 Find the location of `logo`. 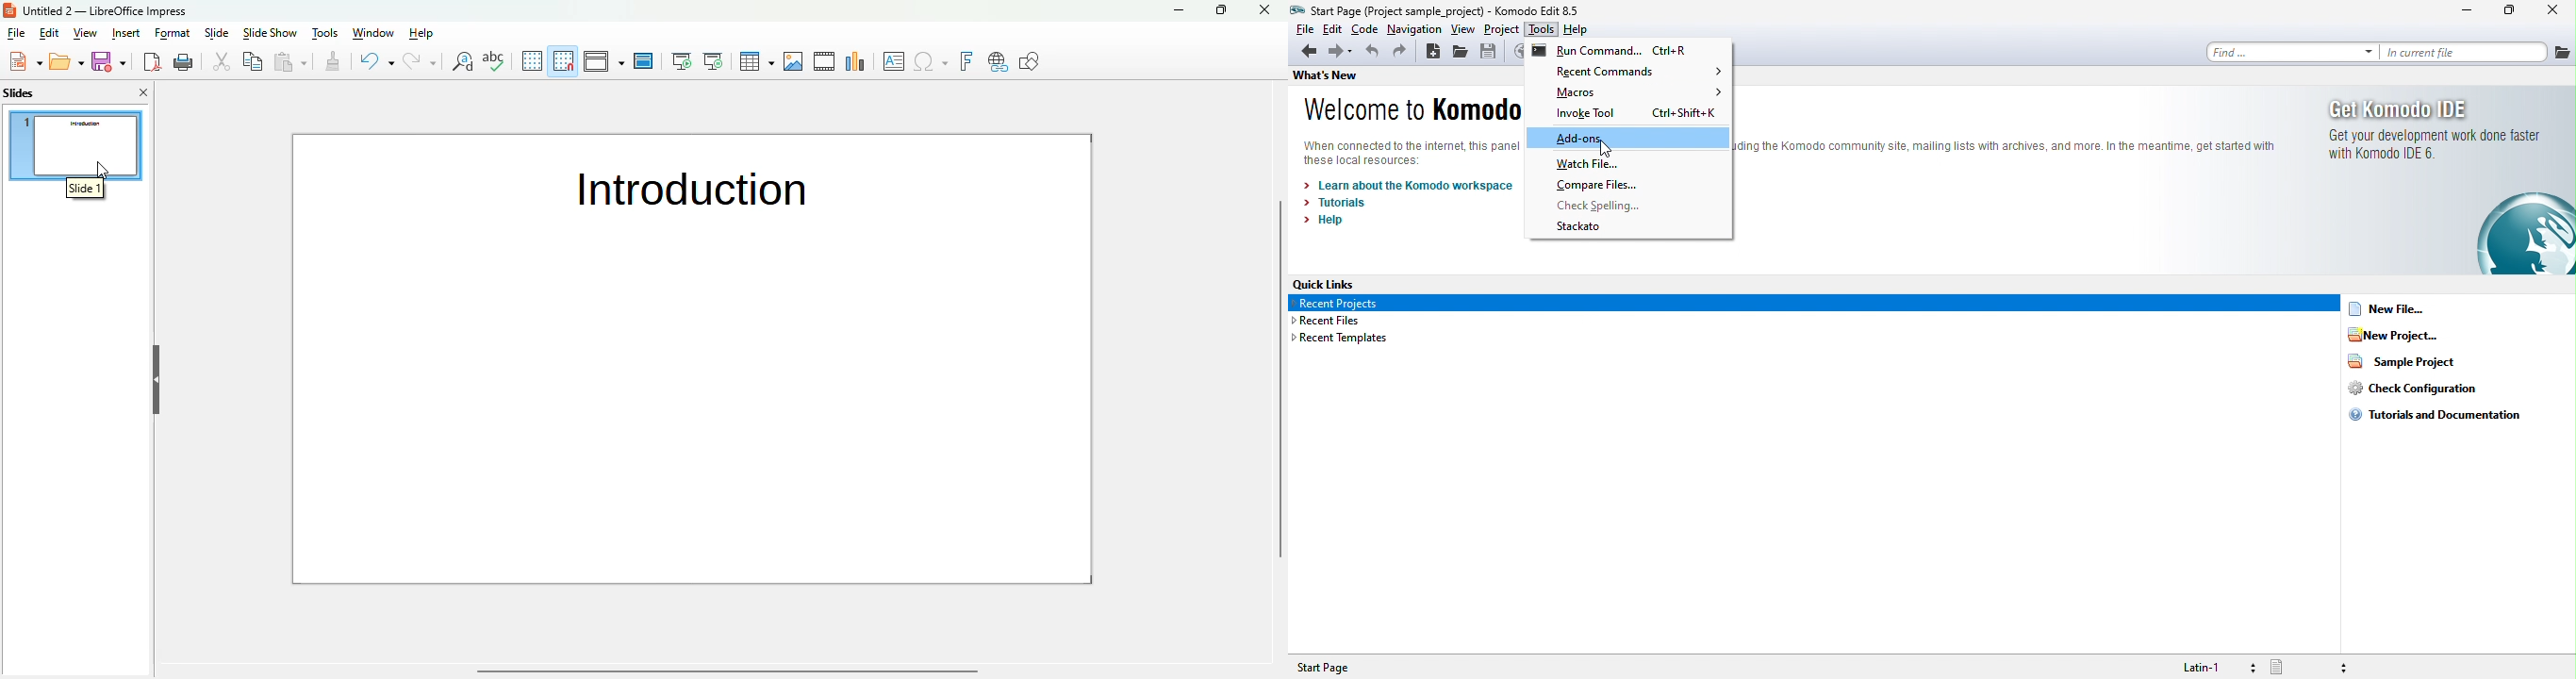

logo is located at coordinates (9, 9).